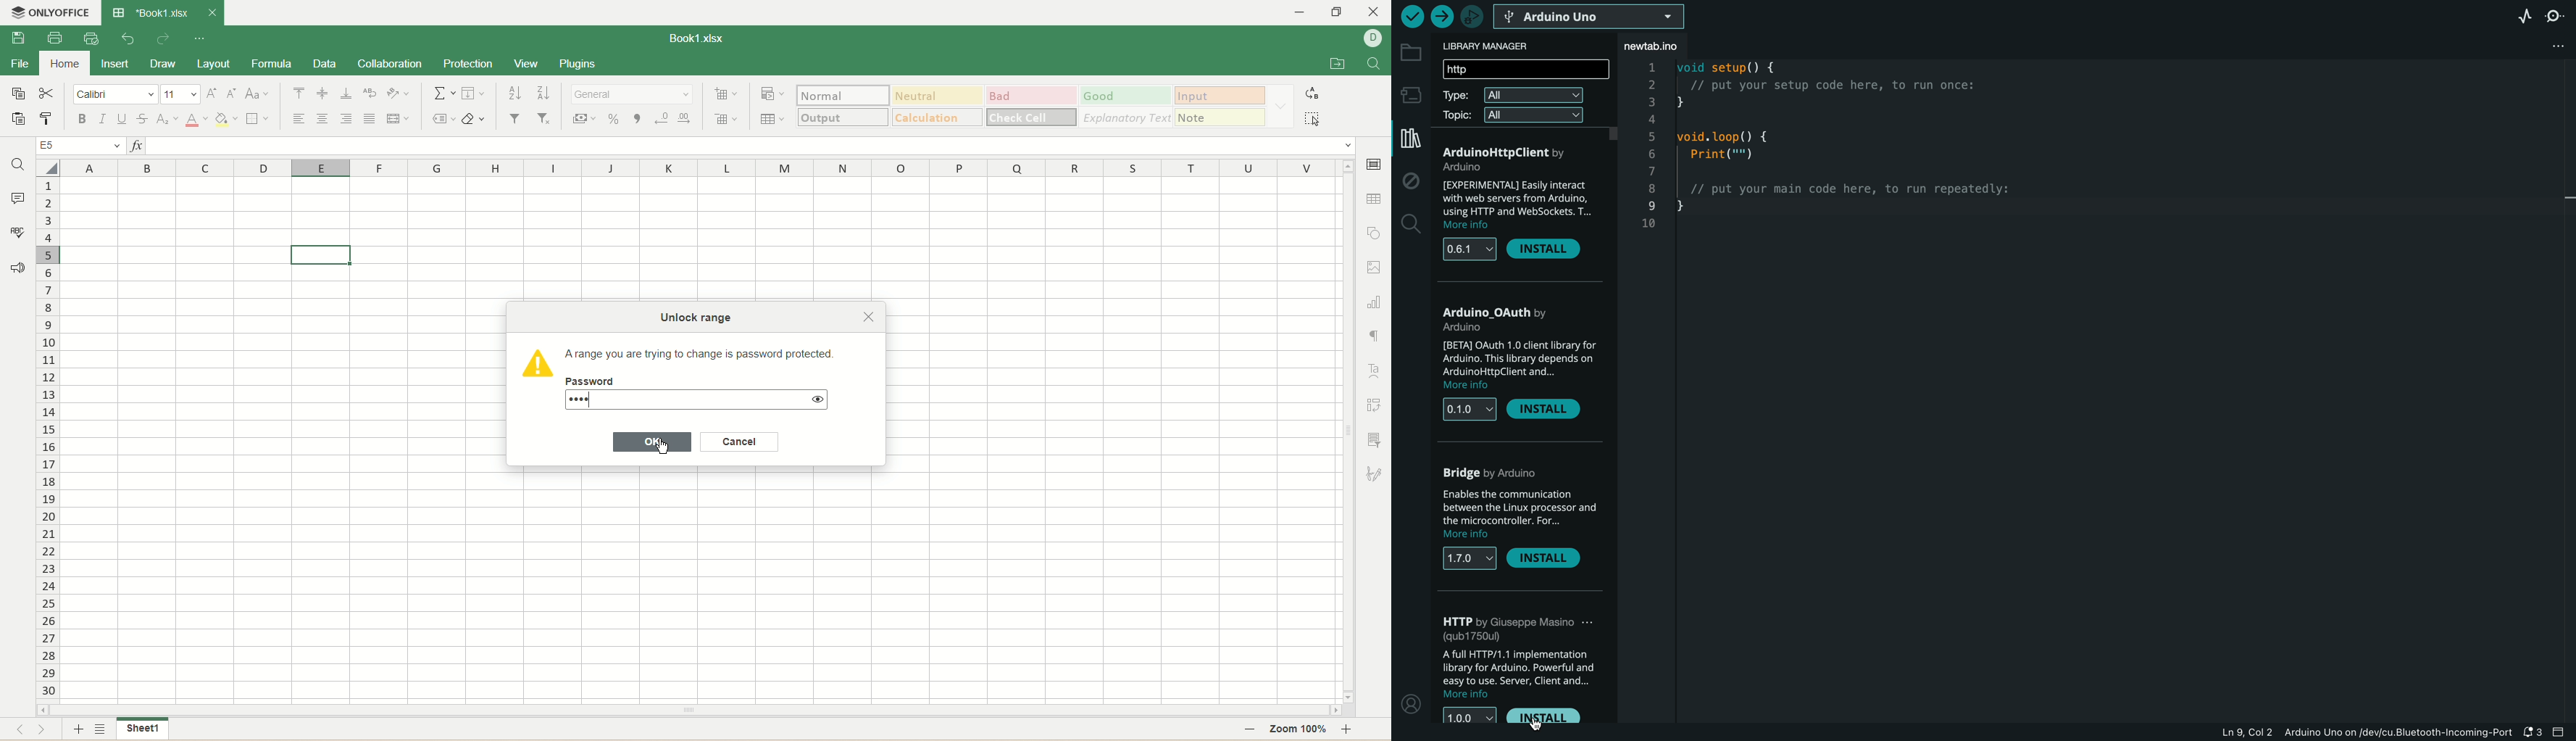 The width and height of the screenshot is (2576, 756). What do you see at coordinates (1351, 730) in the screenshot?
I see `zoom in` at bounding box center [1351, 730].